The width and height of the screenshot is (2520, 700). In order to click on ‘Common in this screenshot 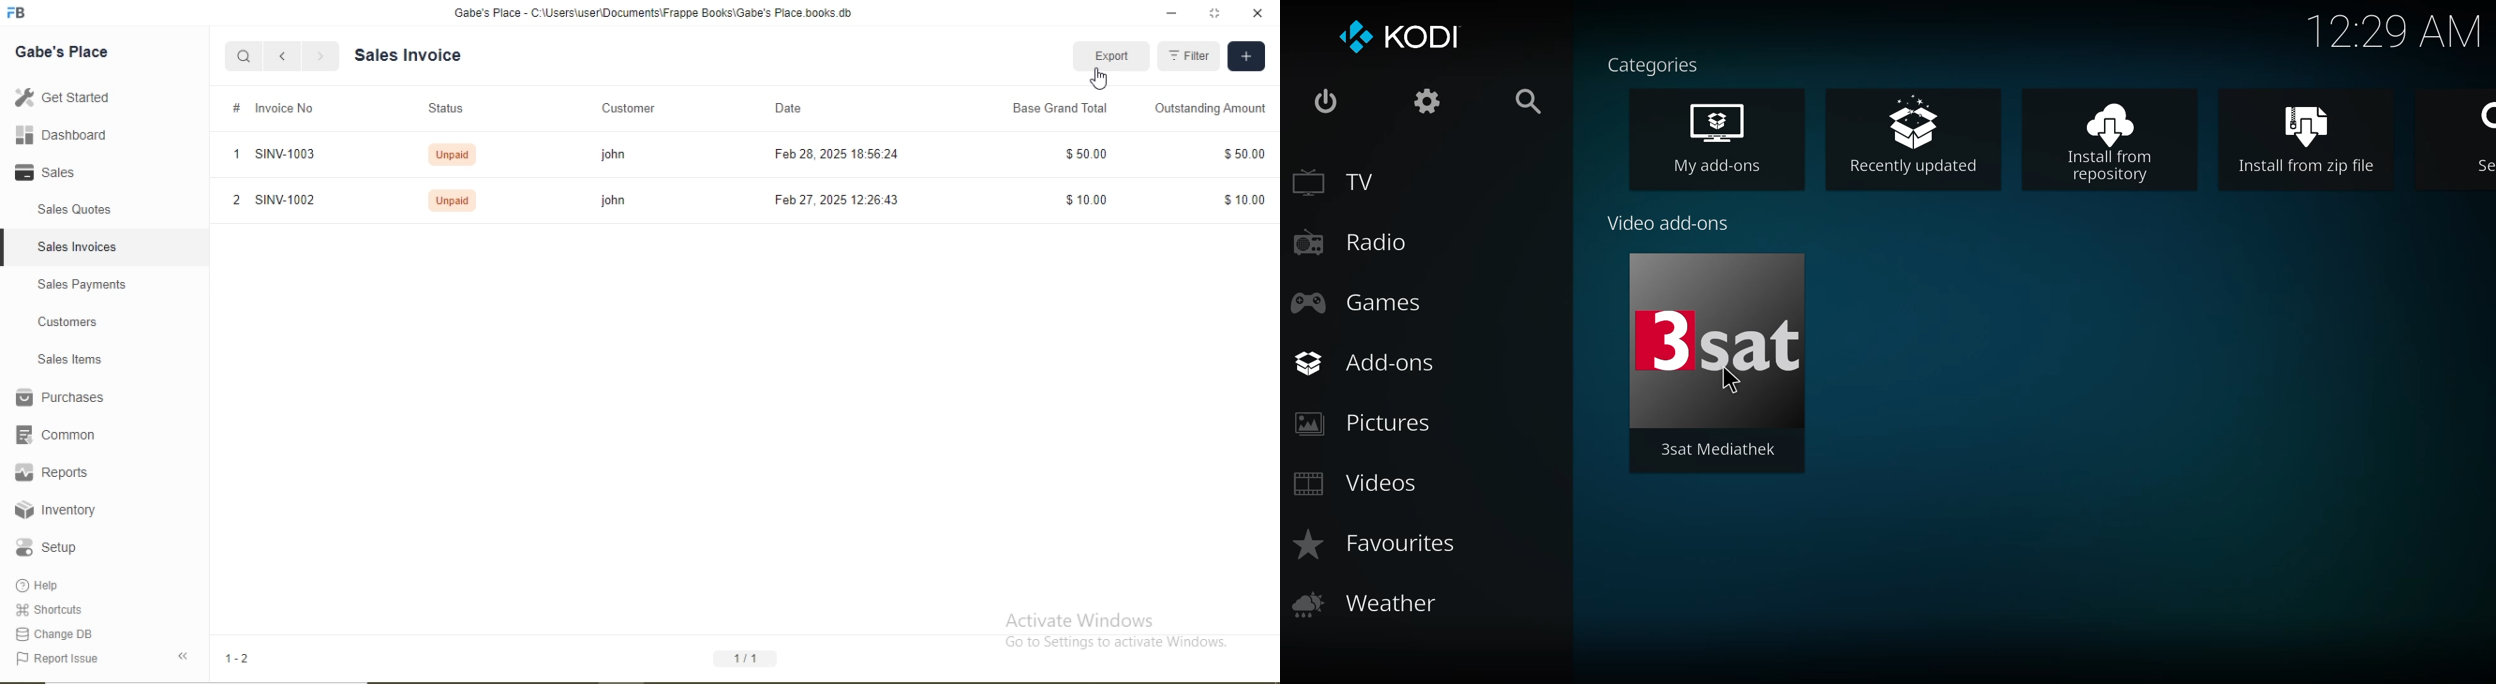, I will do `click(61, 435)`.